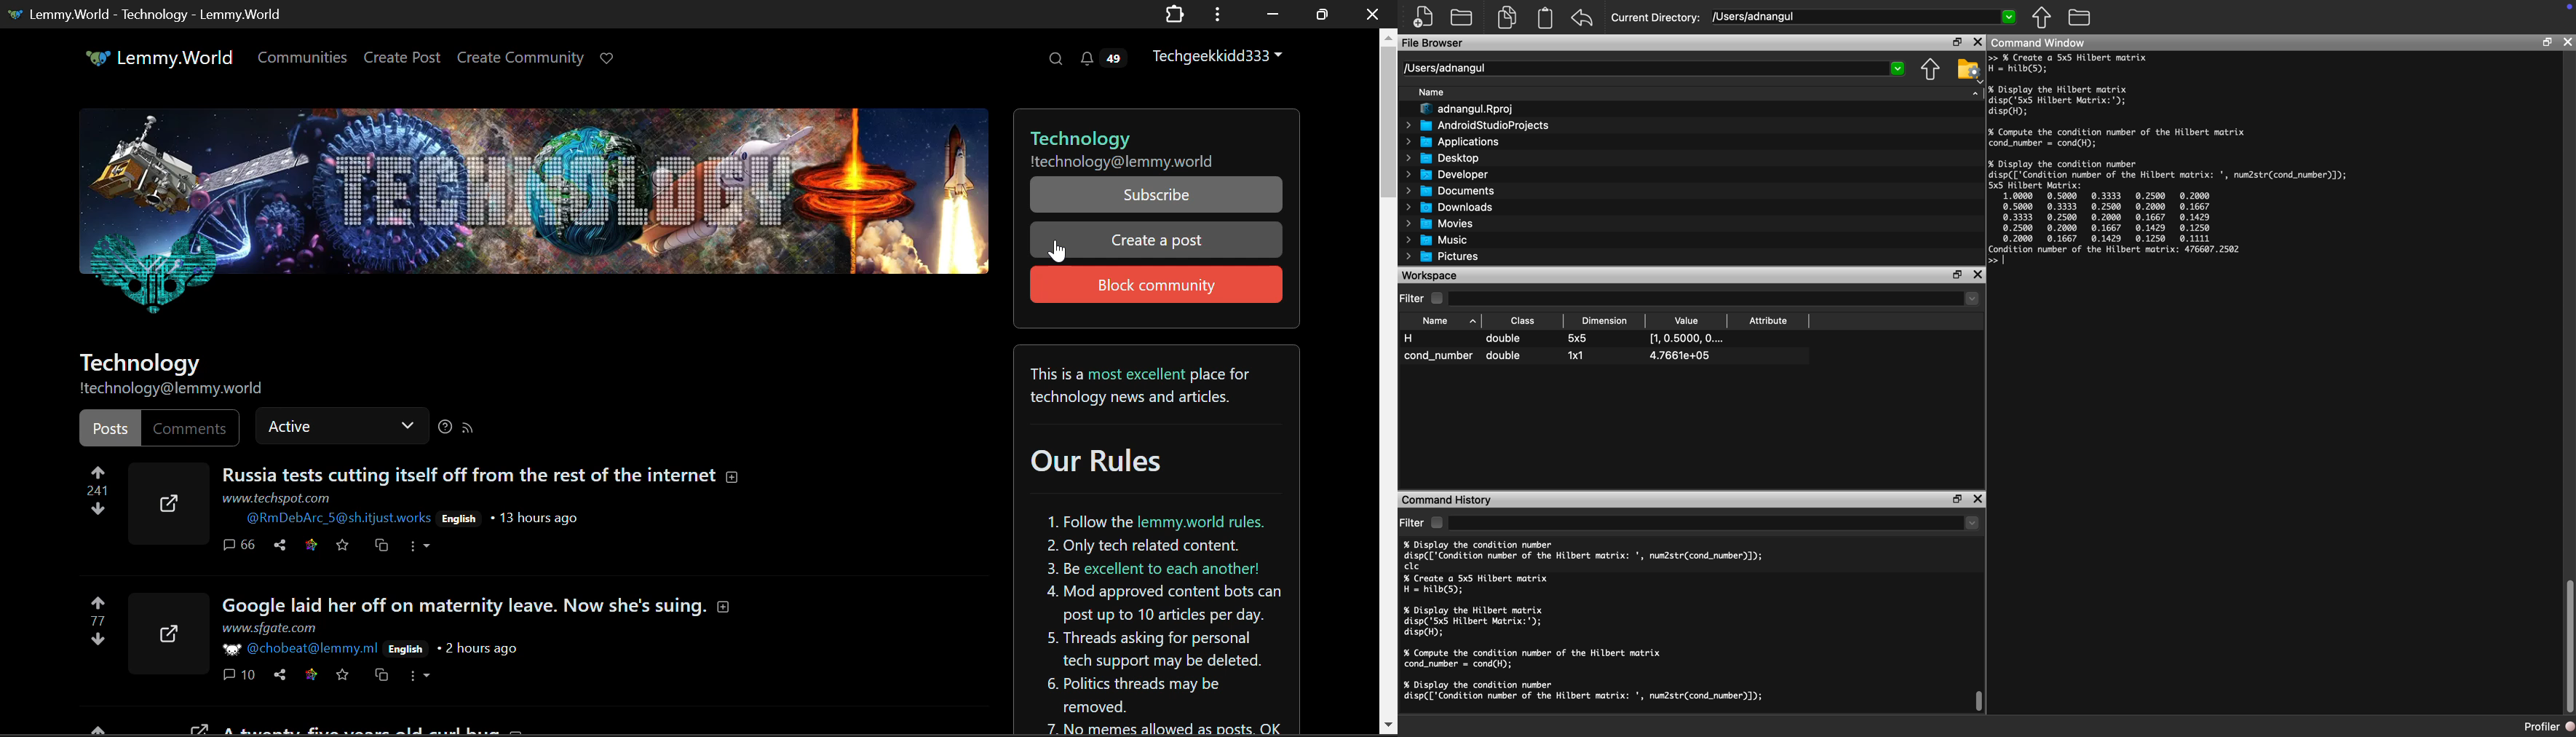 This screenshot has width=2576, height=756. What do you see at coordinates (1149, 161) in the screenshot?
I see `!technology@lemmy.world` at bounding box center [1149, 161].